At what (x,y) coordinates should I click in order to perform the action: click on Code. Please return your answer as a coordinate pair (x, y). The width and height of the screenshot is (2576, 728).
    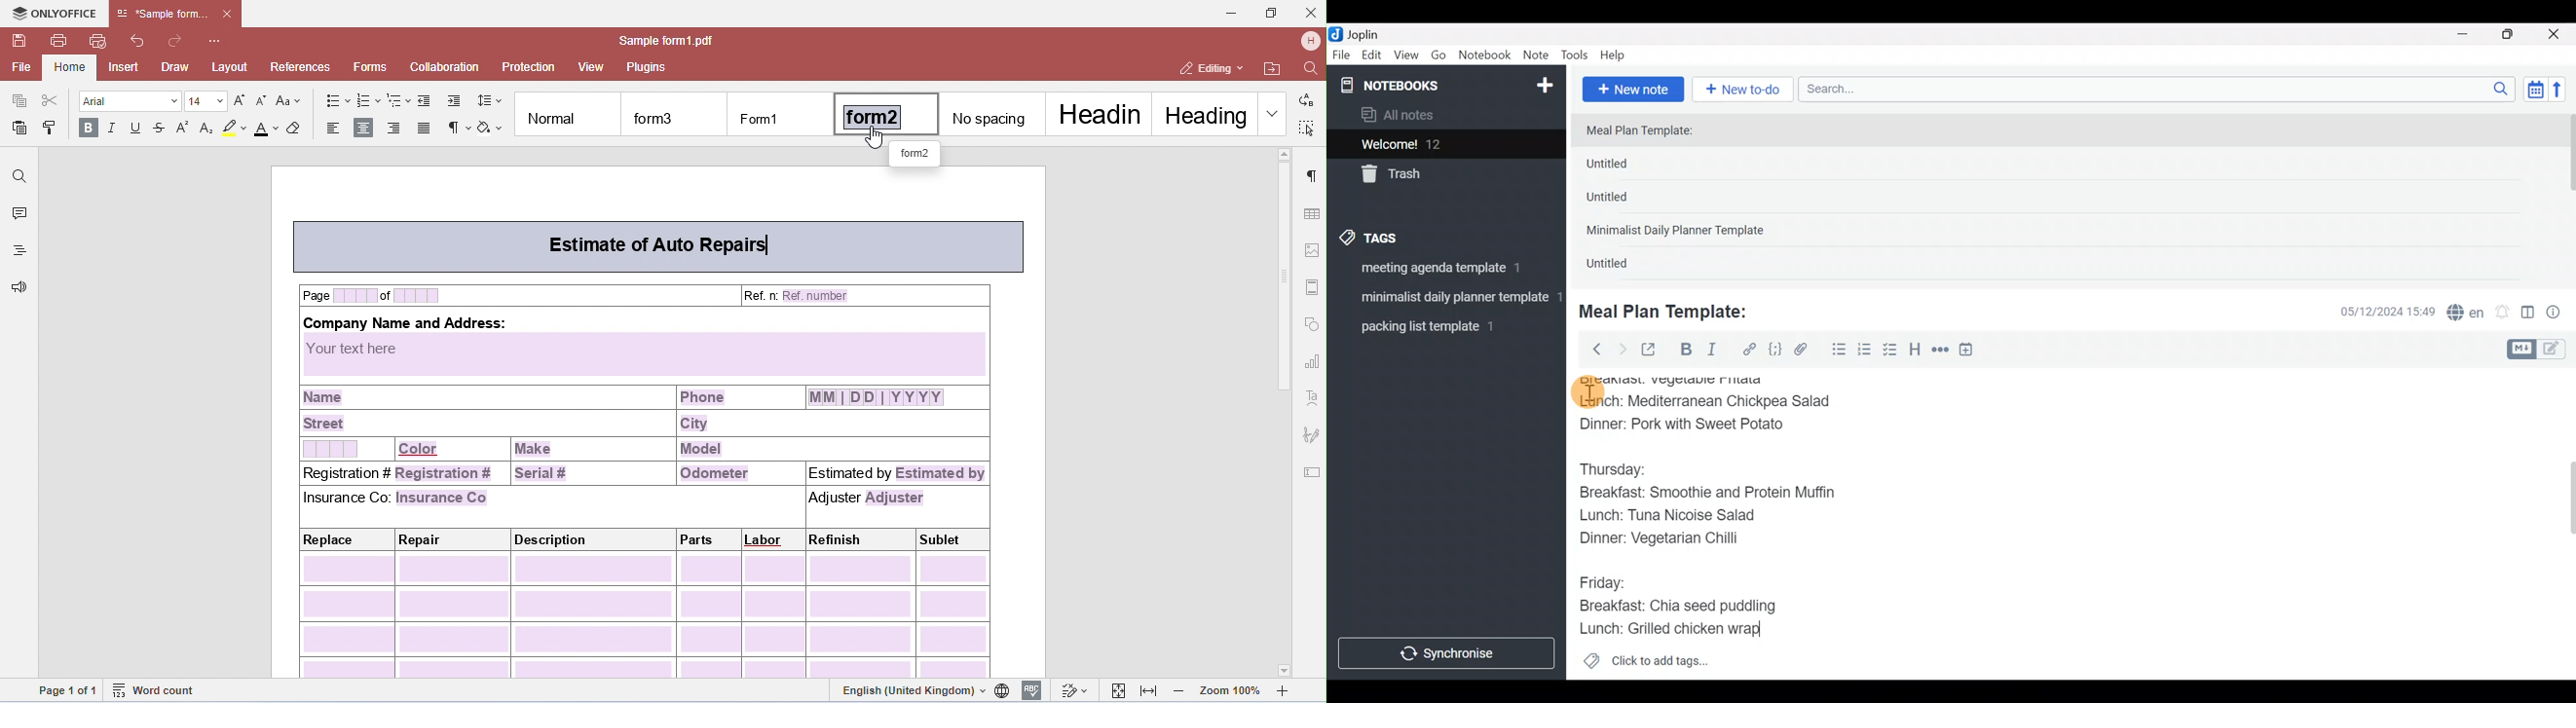
    Looking at the image, I should click on (1774, 349).